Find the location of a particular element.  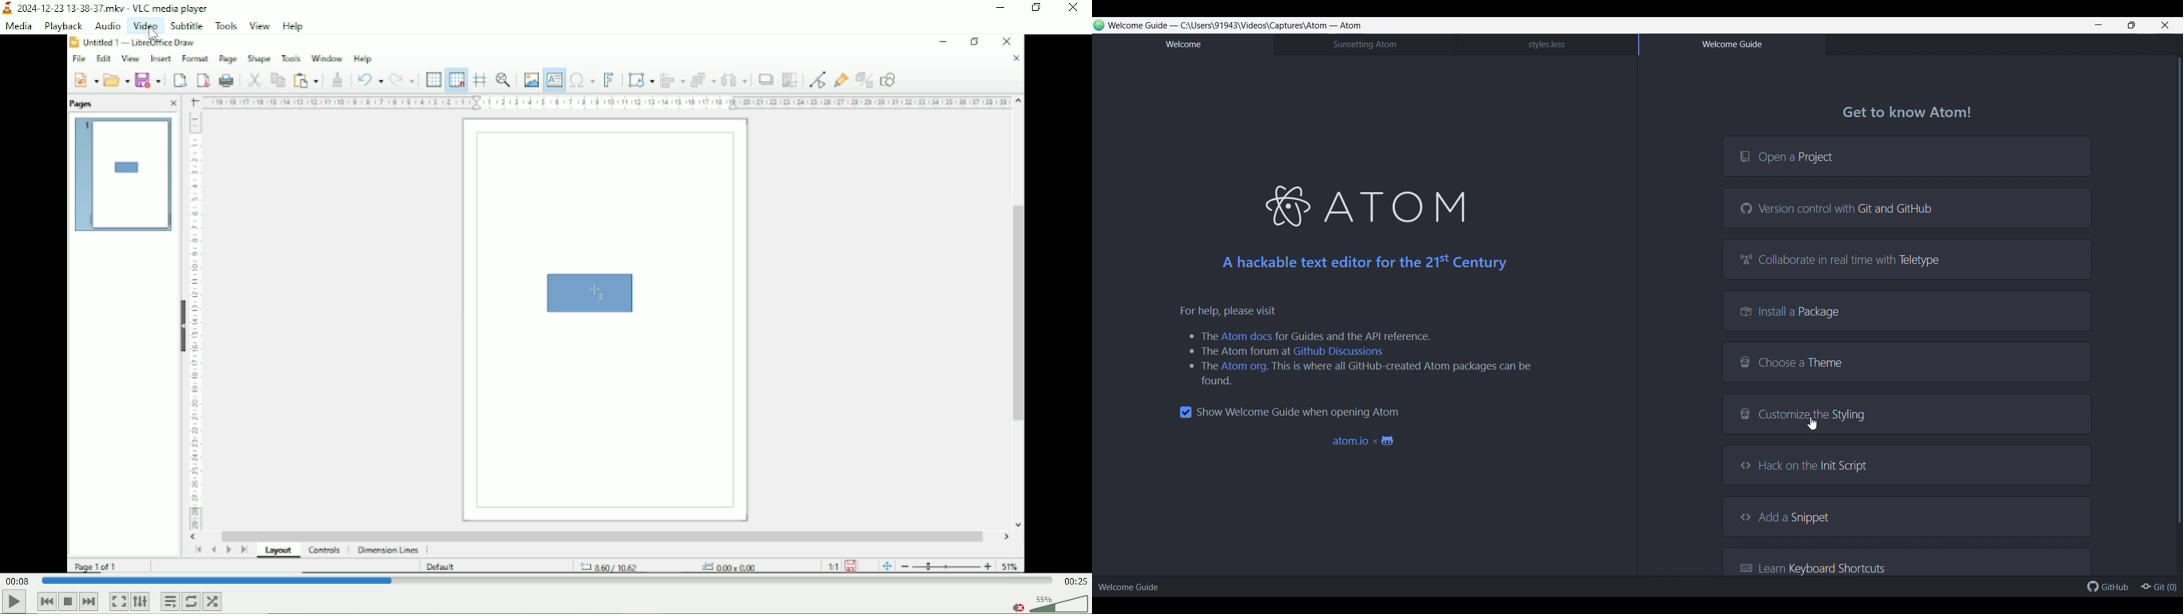

Minimize is located at coordinates (1001, 7).